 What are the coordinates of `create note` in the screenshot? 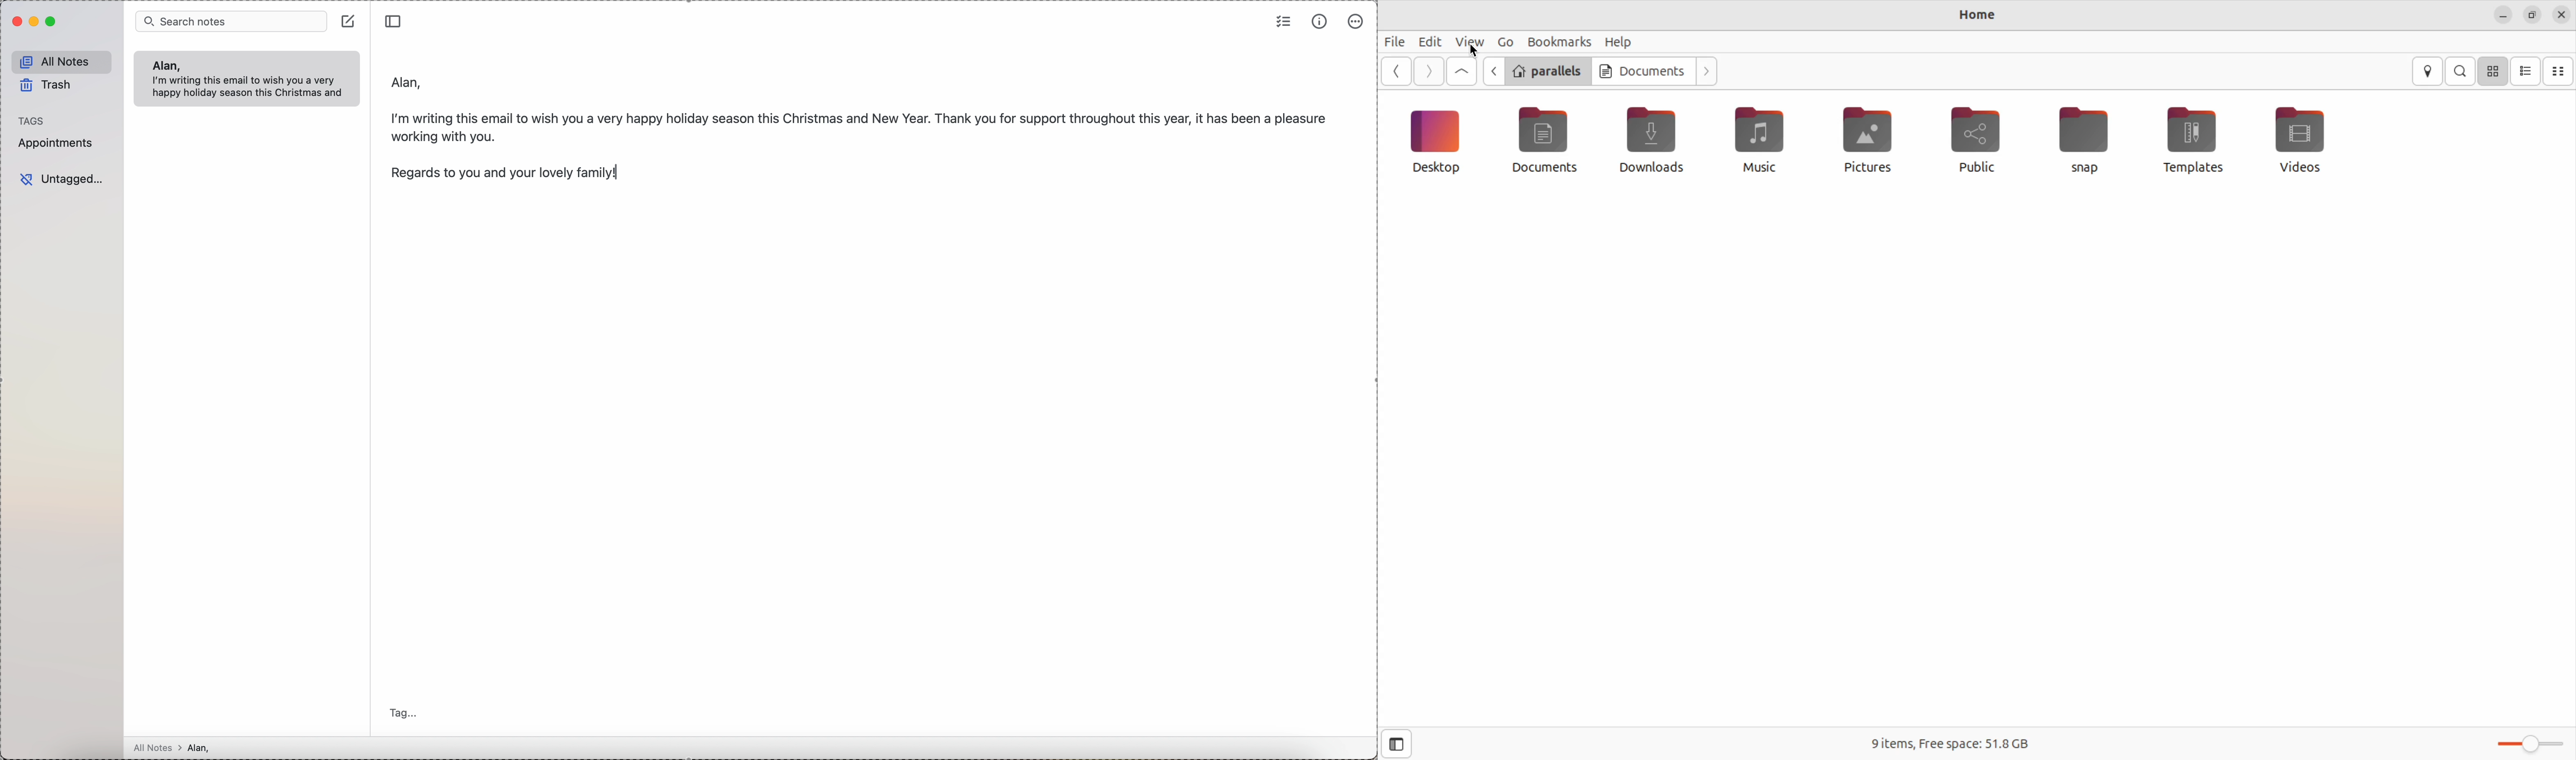 It's located at (350, 20).